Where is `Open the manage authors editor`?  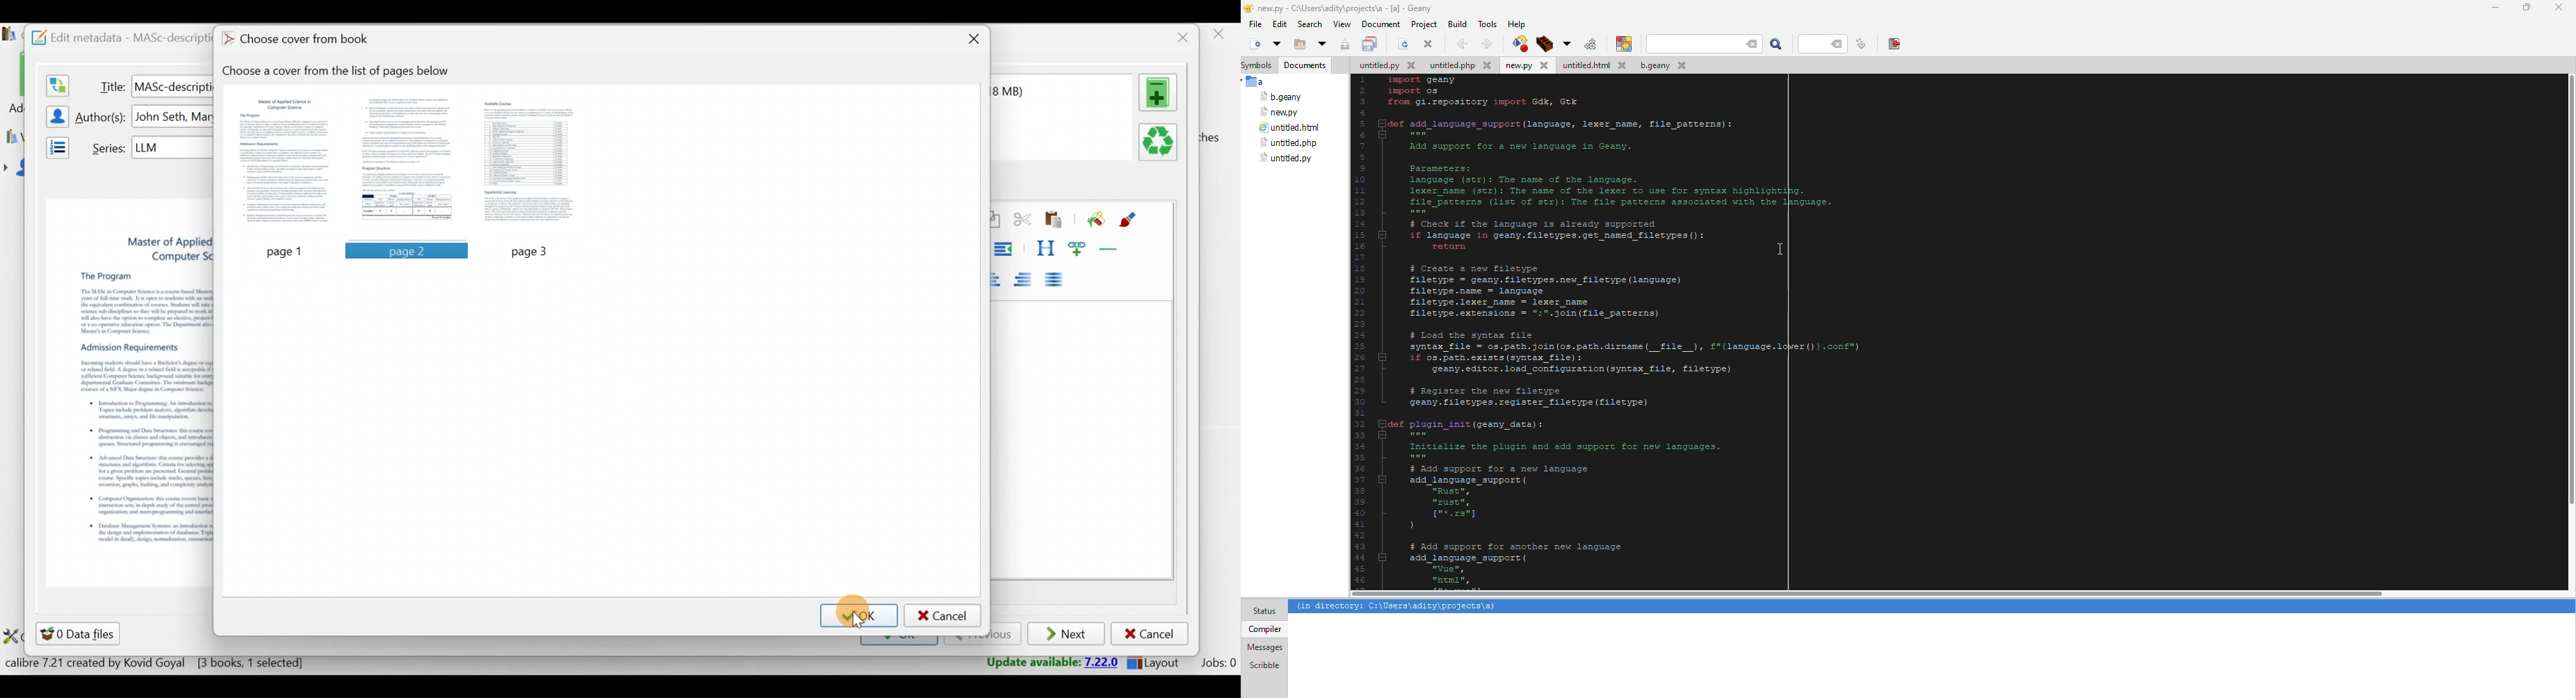
Open the manage authors editor is located at coordinates (54, 114).